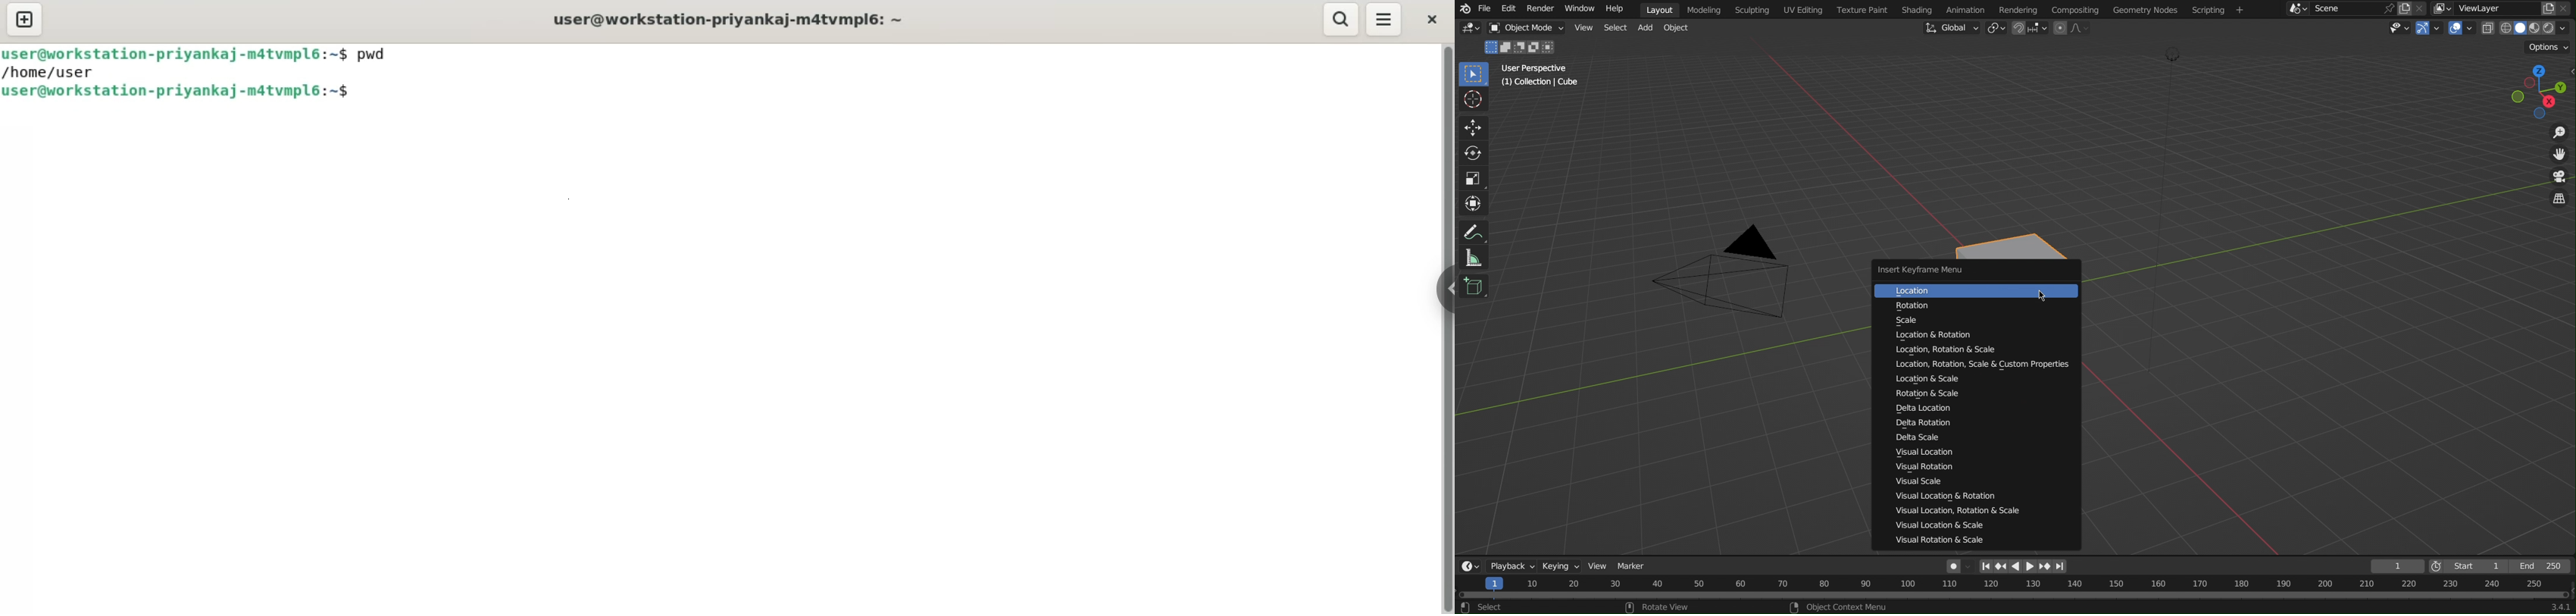 The image size is (2576, 616). I want to click on Modeling, so click(1701, 9).